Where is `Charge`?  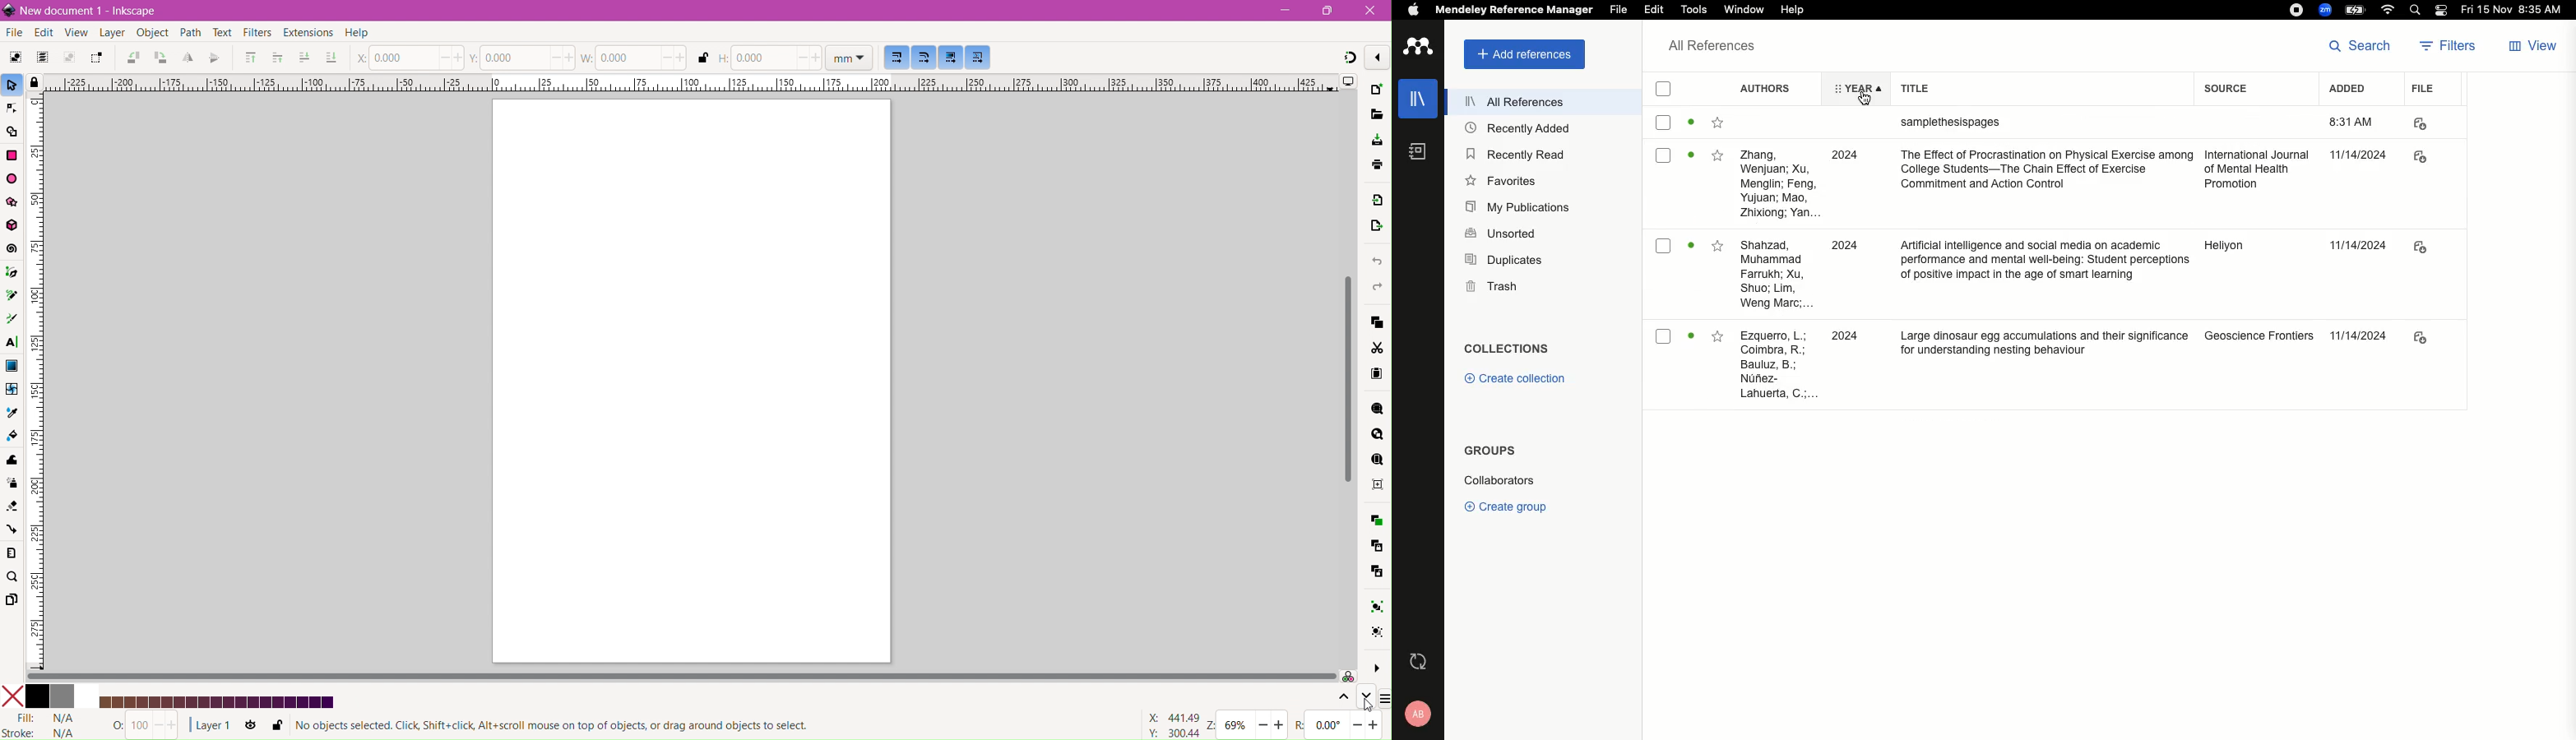 Charge is located at coordinates (2358, 10).